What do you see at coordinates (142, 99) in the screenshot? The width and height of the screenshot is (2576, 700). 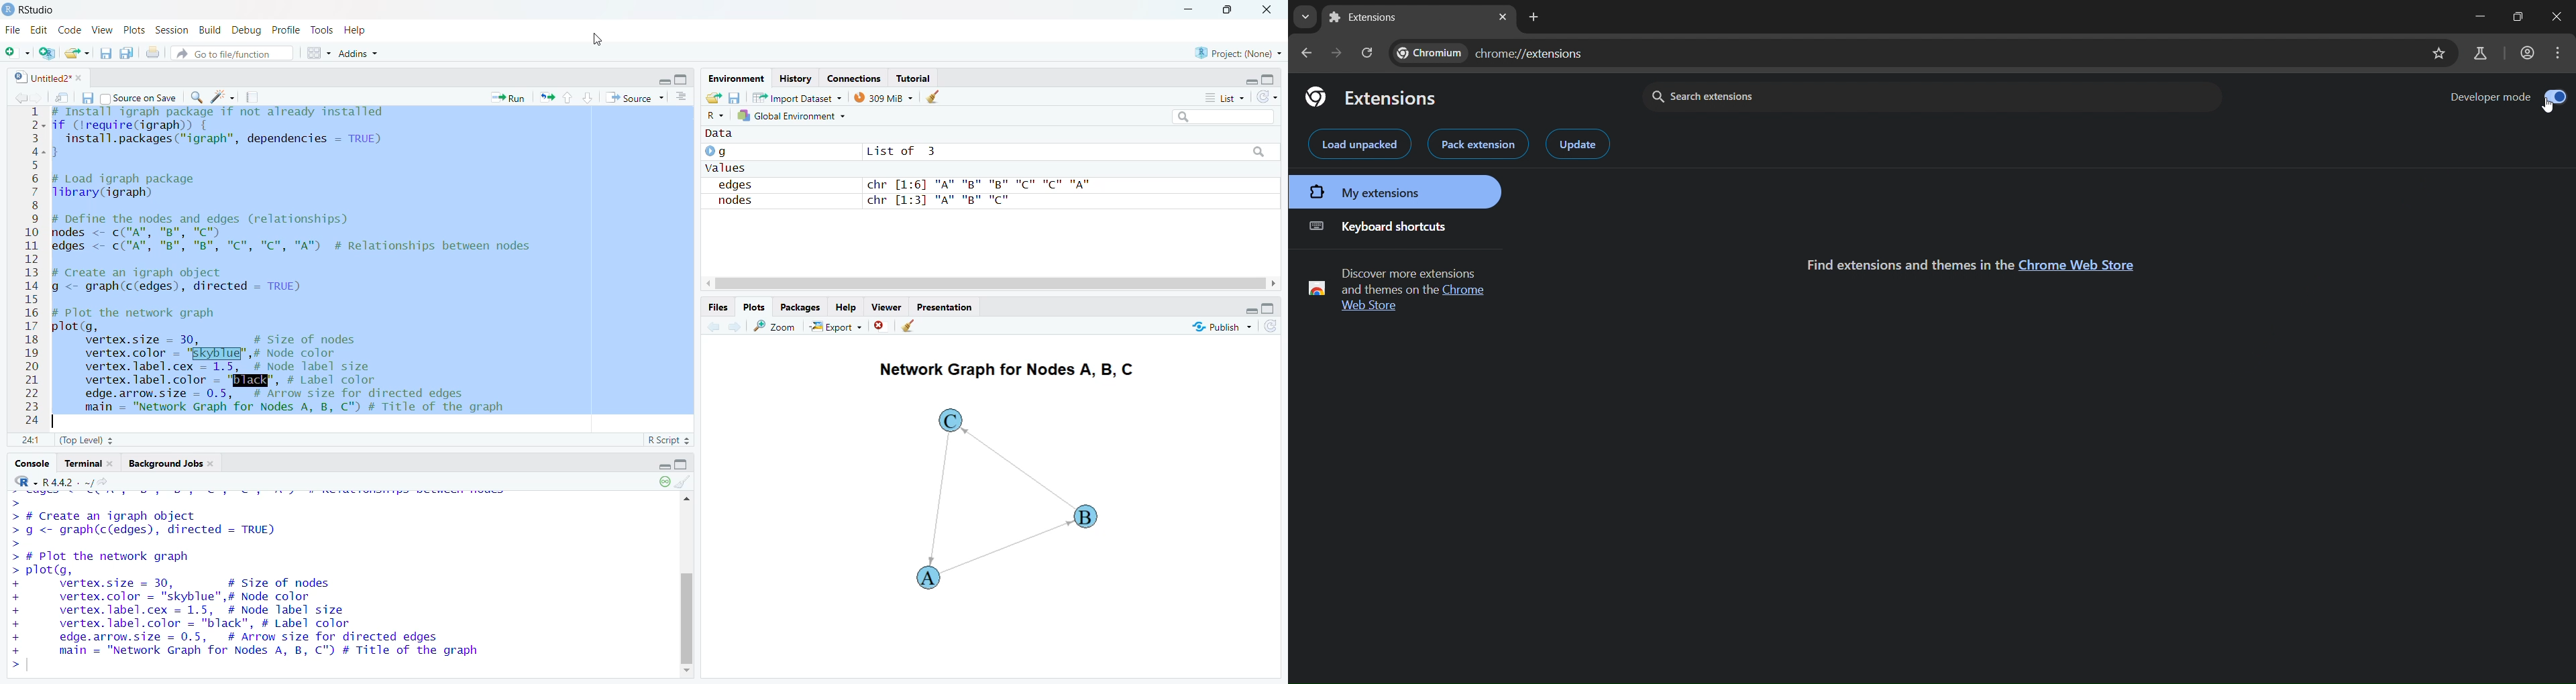 I see `Source on Save` at bounding box center [142, 99].